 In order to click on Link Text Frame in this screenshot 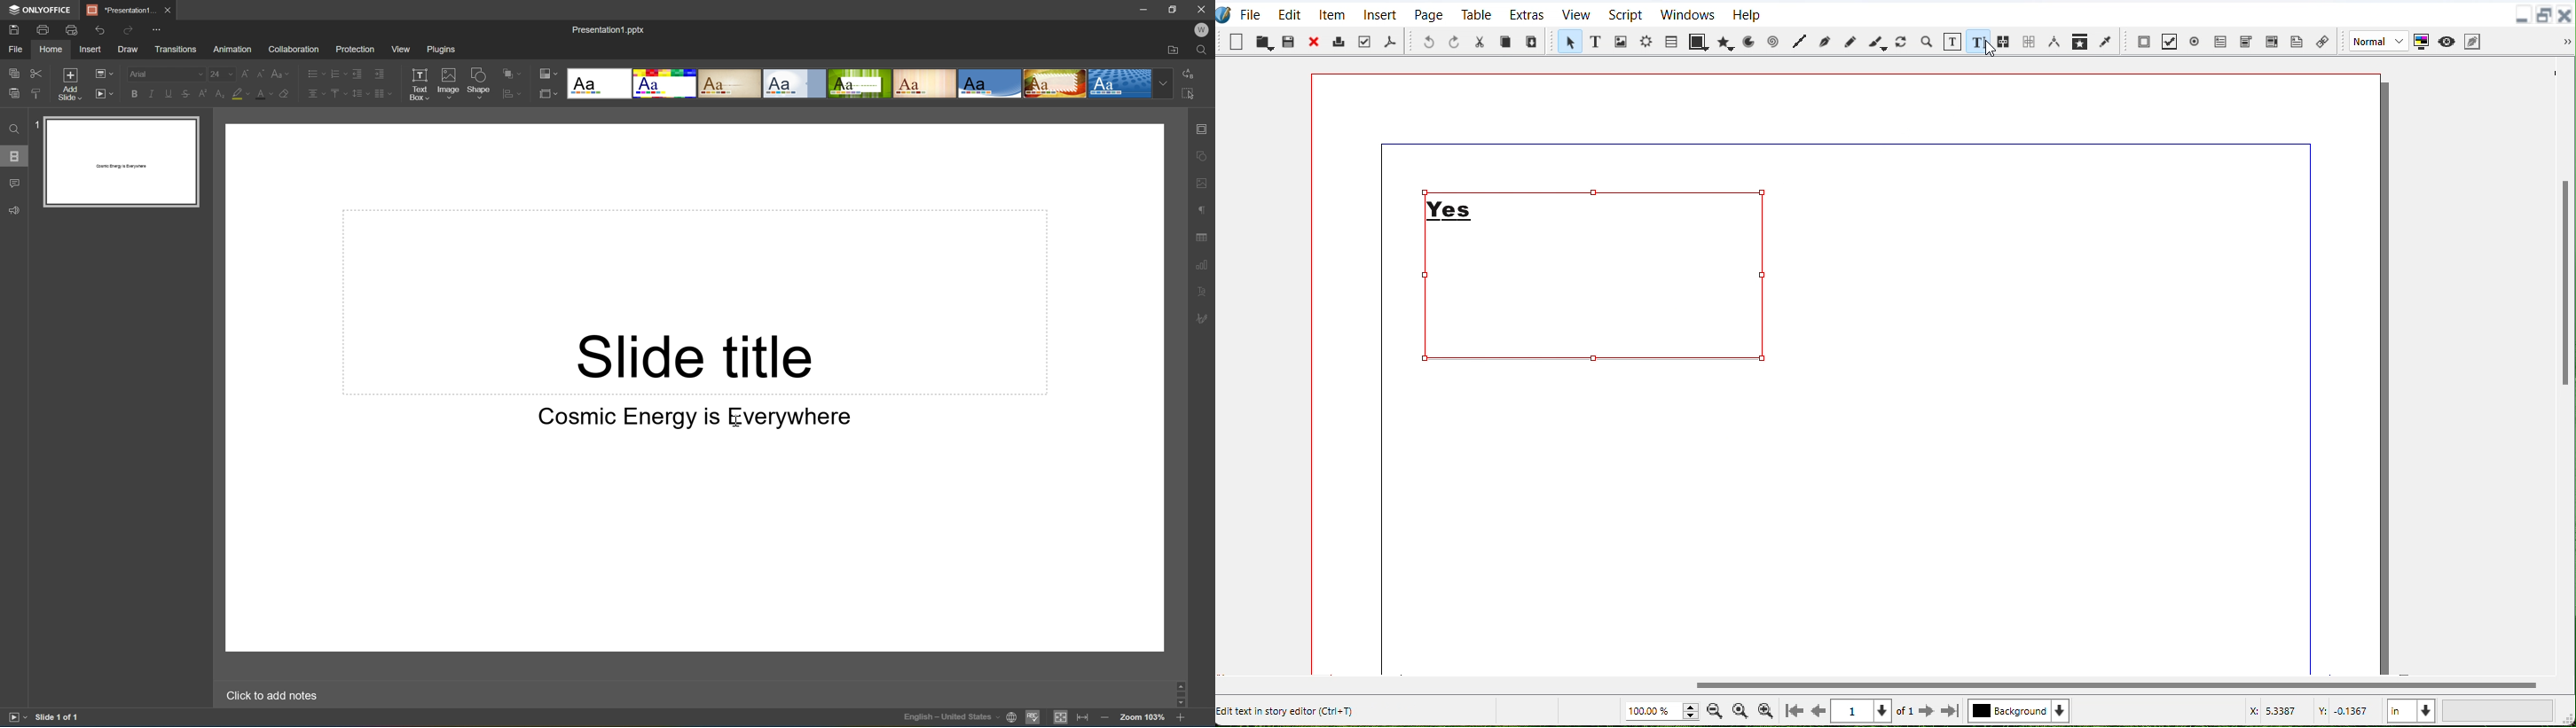, I will do `click(2005, 40)`.